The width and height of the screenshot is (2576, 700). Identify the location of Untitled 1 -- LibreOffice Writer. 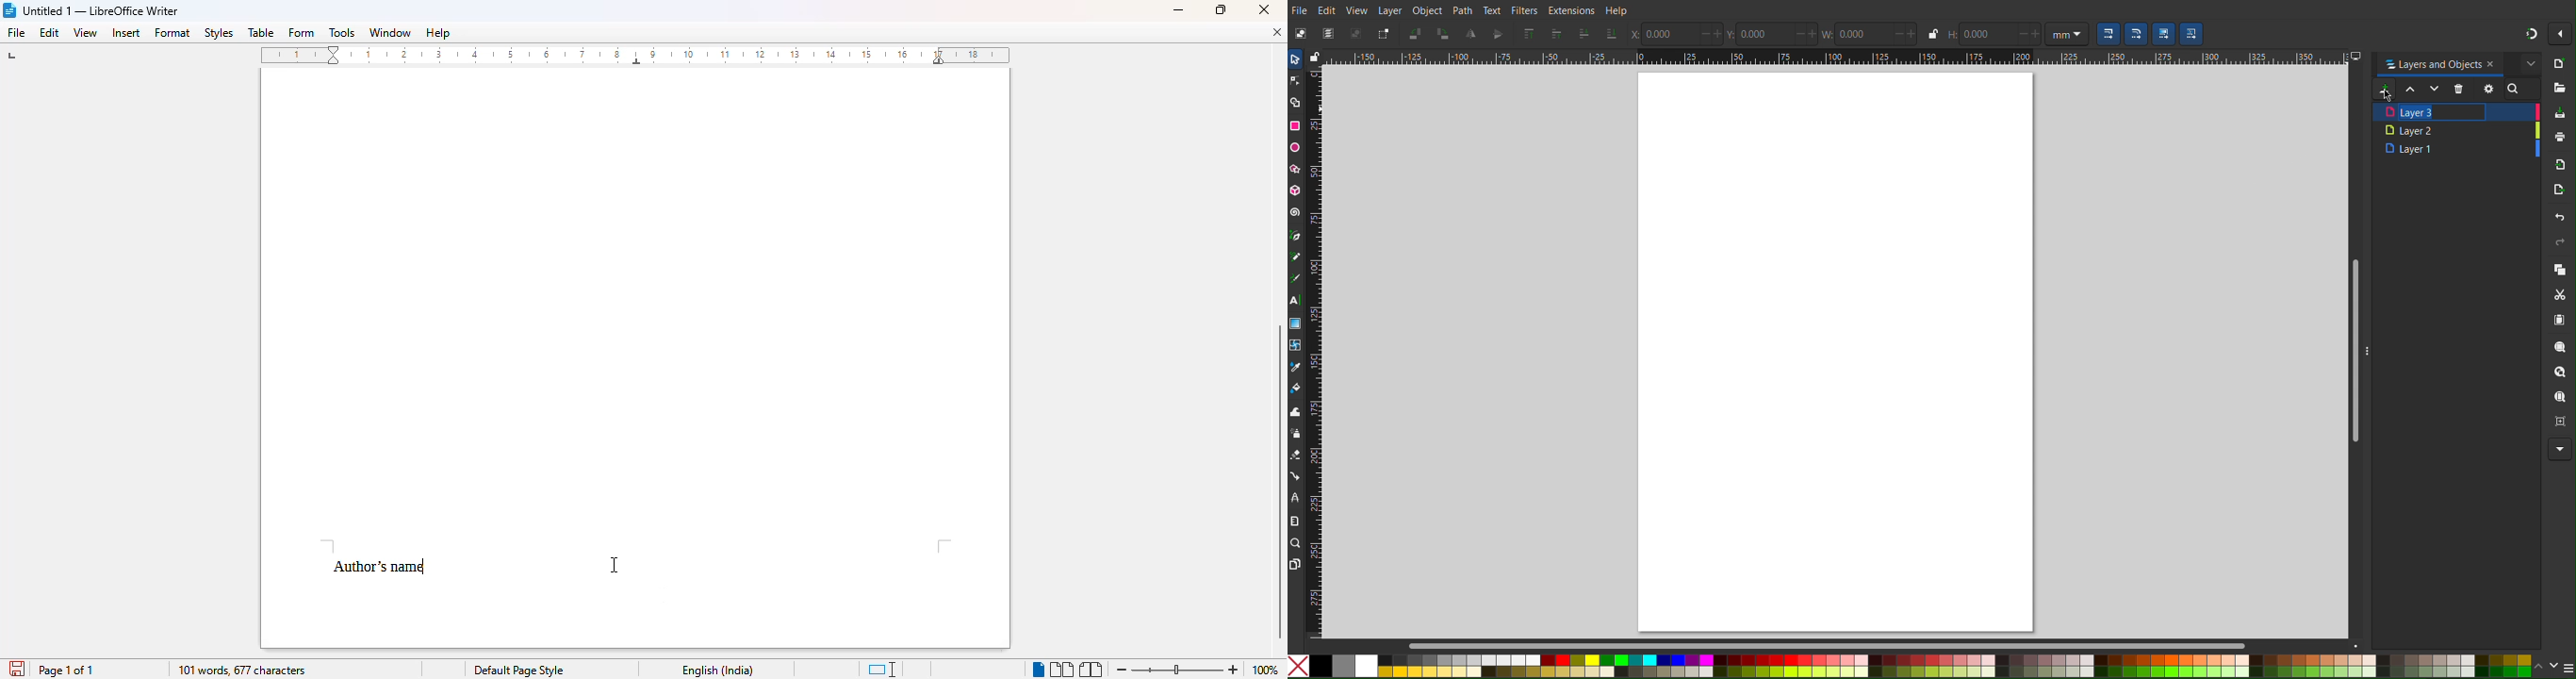
(104, 9).